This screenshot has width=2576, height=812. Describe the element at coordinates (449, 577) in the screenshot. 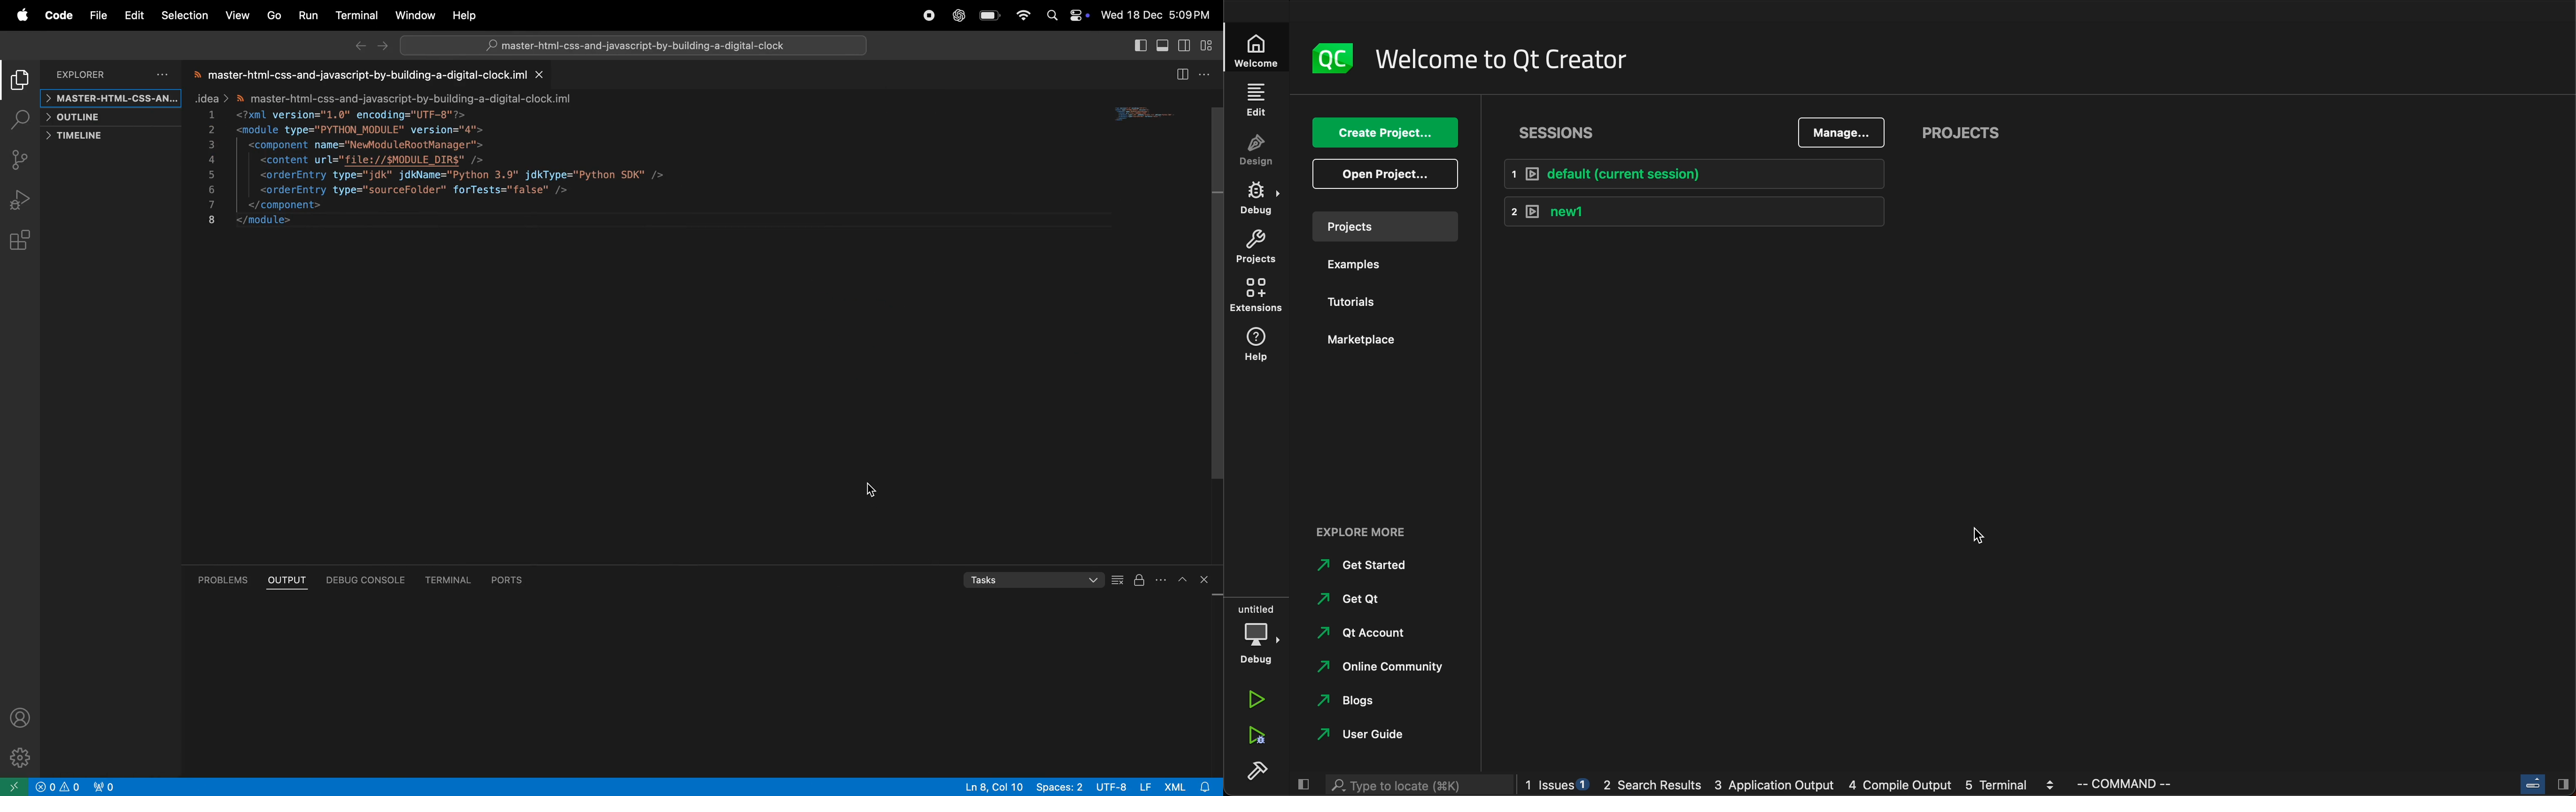

I see `terminal` at that location.